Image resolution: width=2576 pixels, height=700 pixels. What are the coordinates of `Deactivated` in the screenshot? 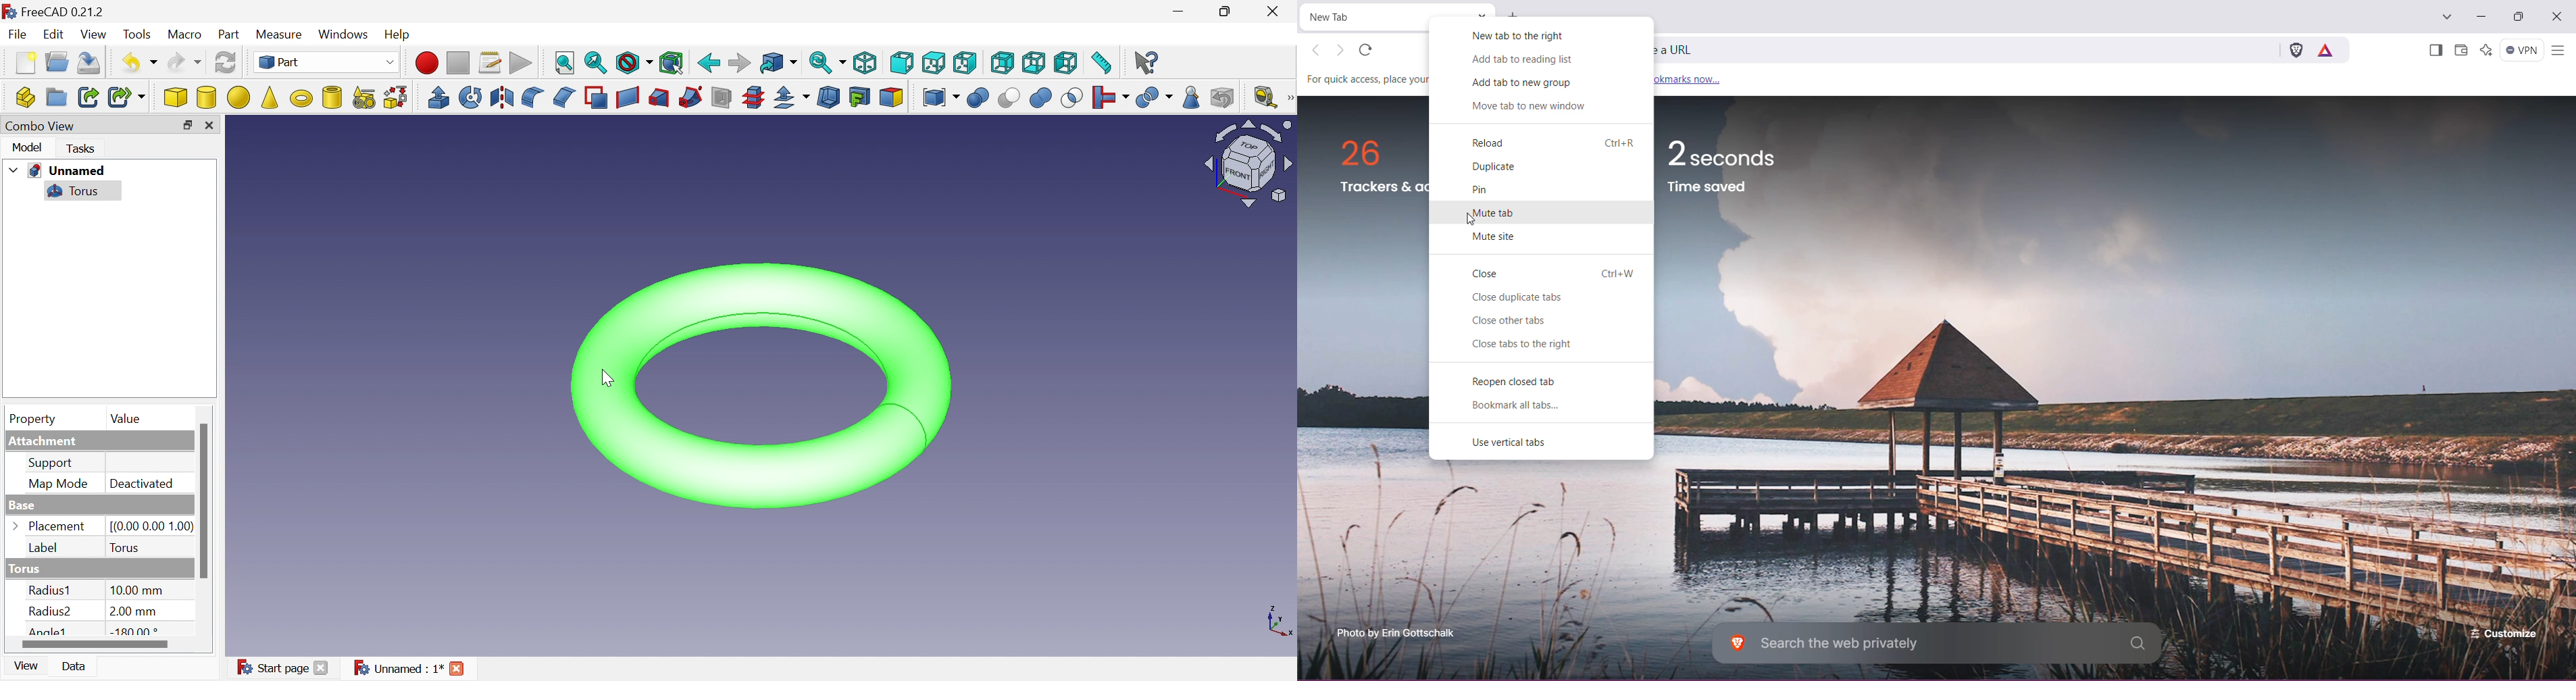 It's located at (144, 484).